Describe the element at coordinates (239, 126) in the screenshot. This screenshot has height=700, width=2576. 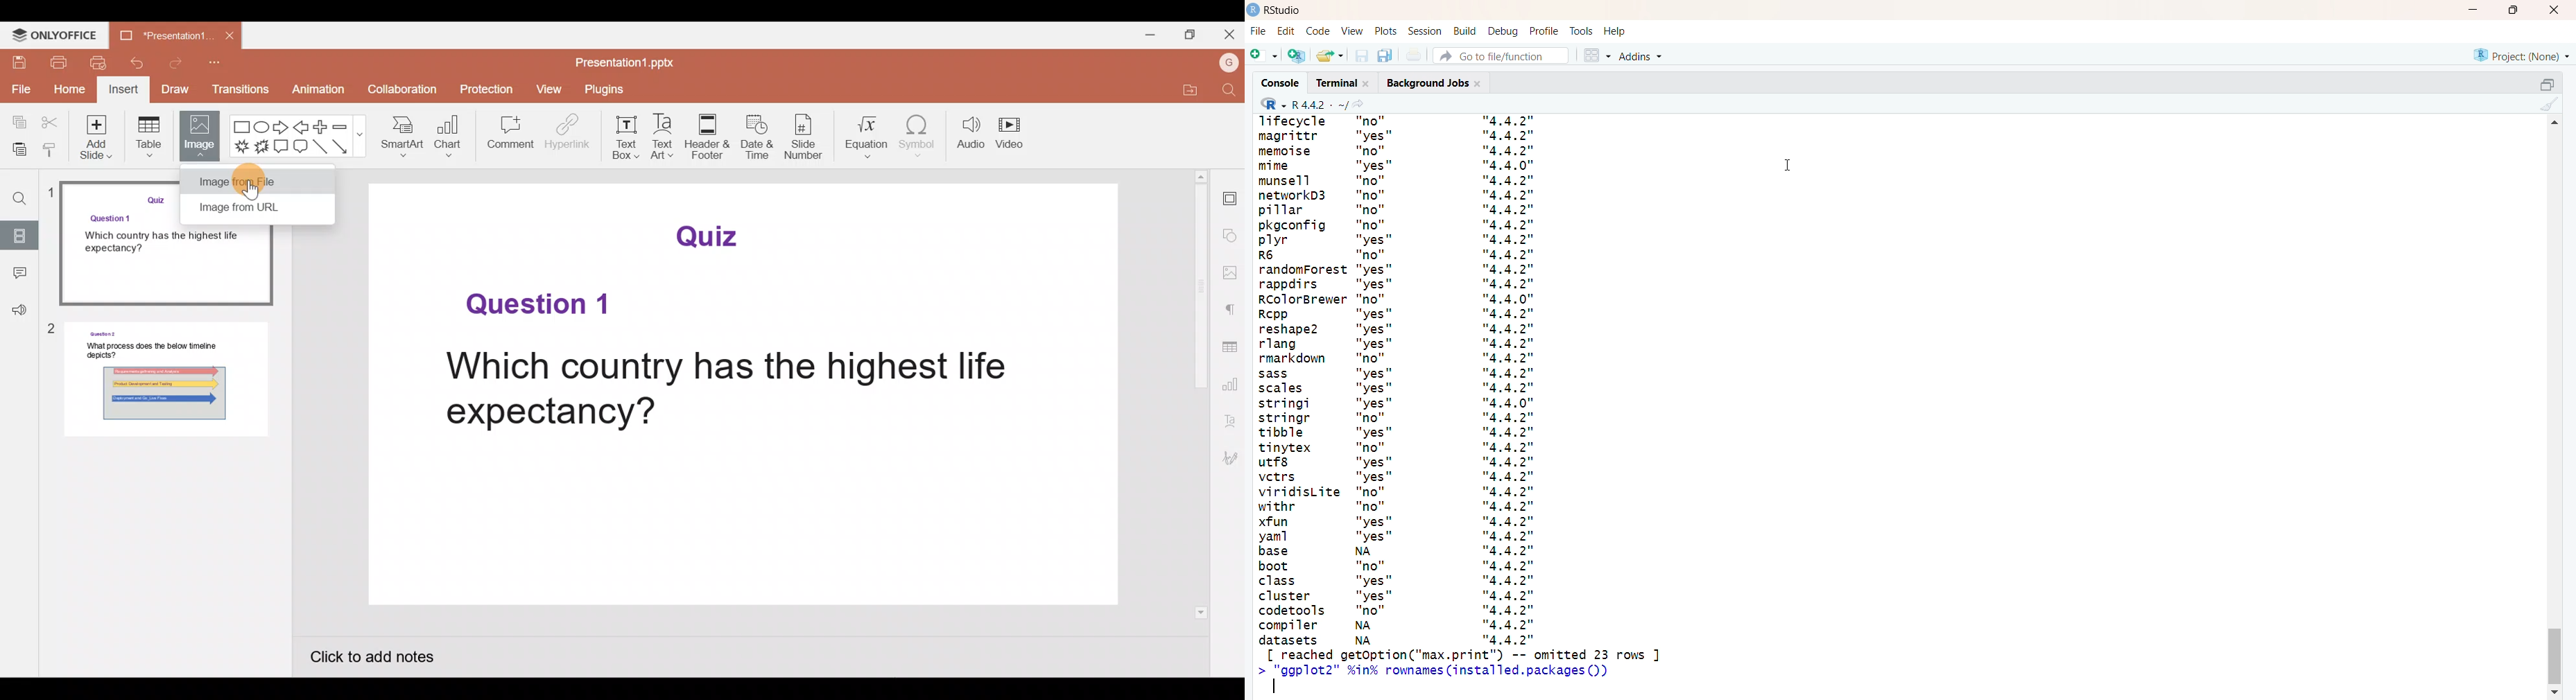
I see `Rectangle` at that location.